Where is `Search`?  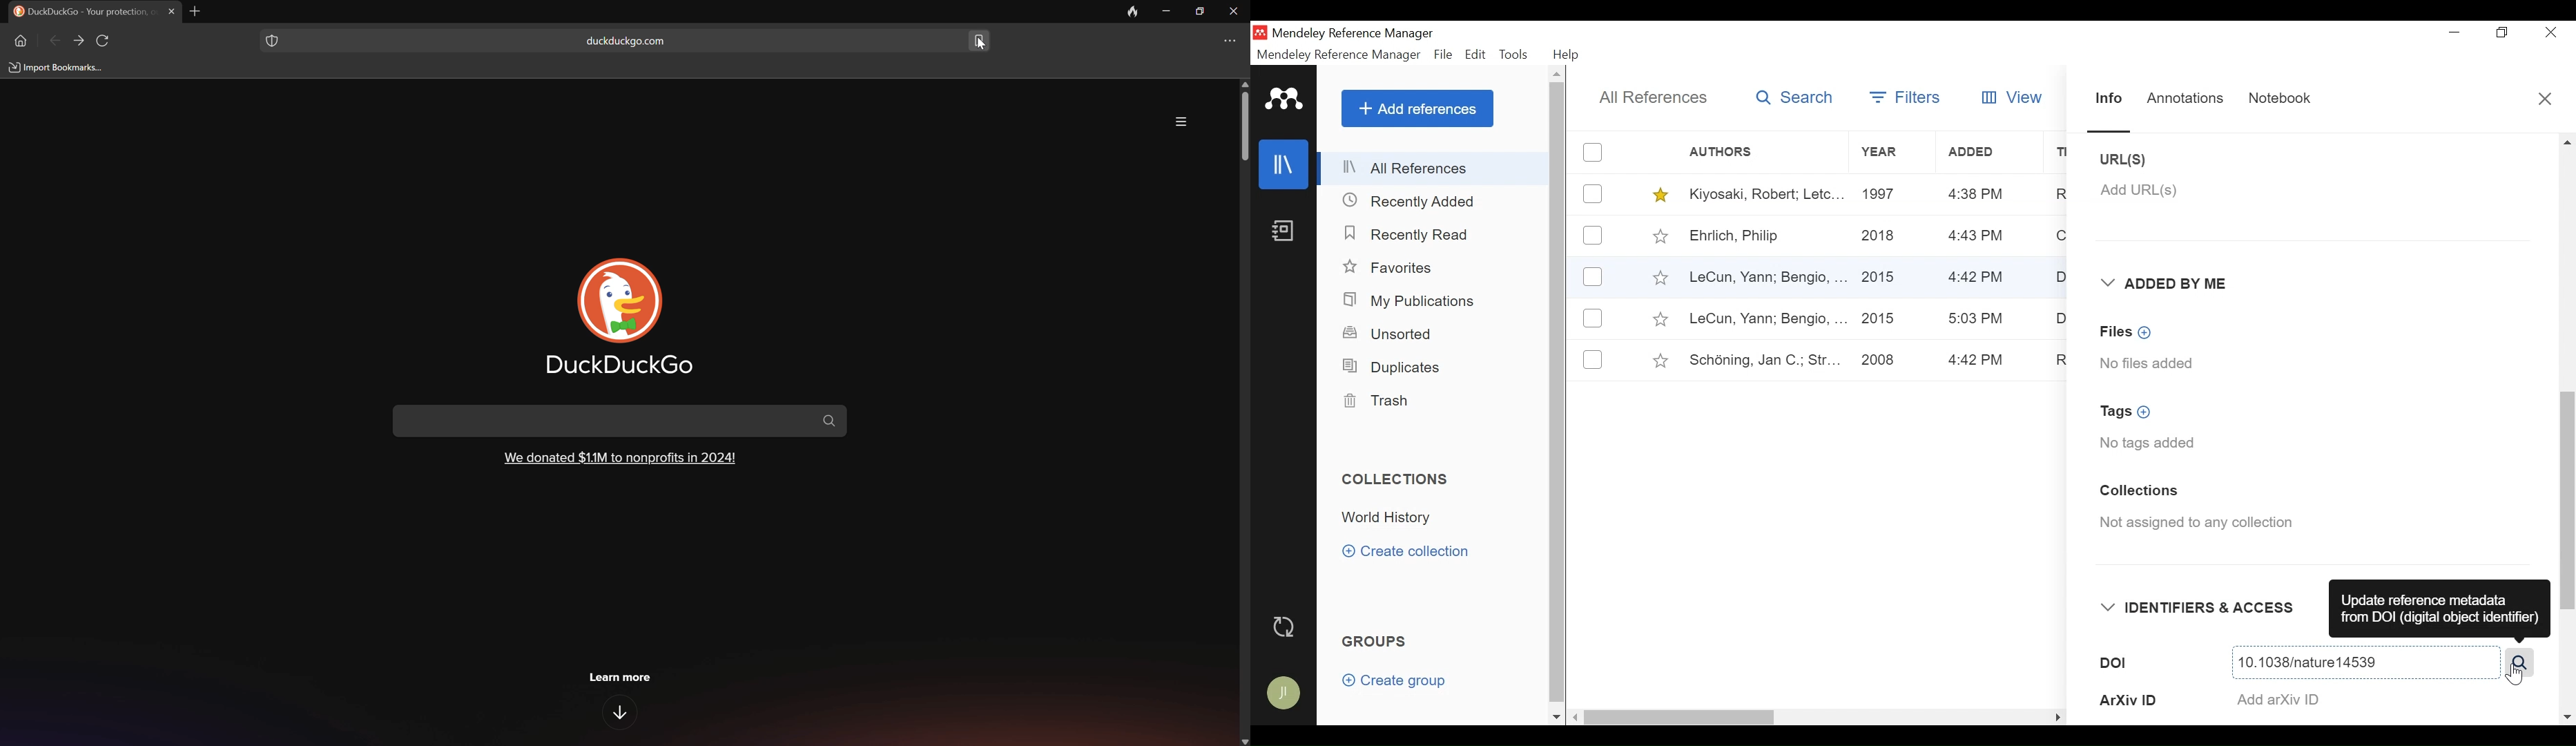
Search is located at coordinates (622, 420).